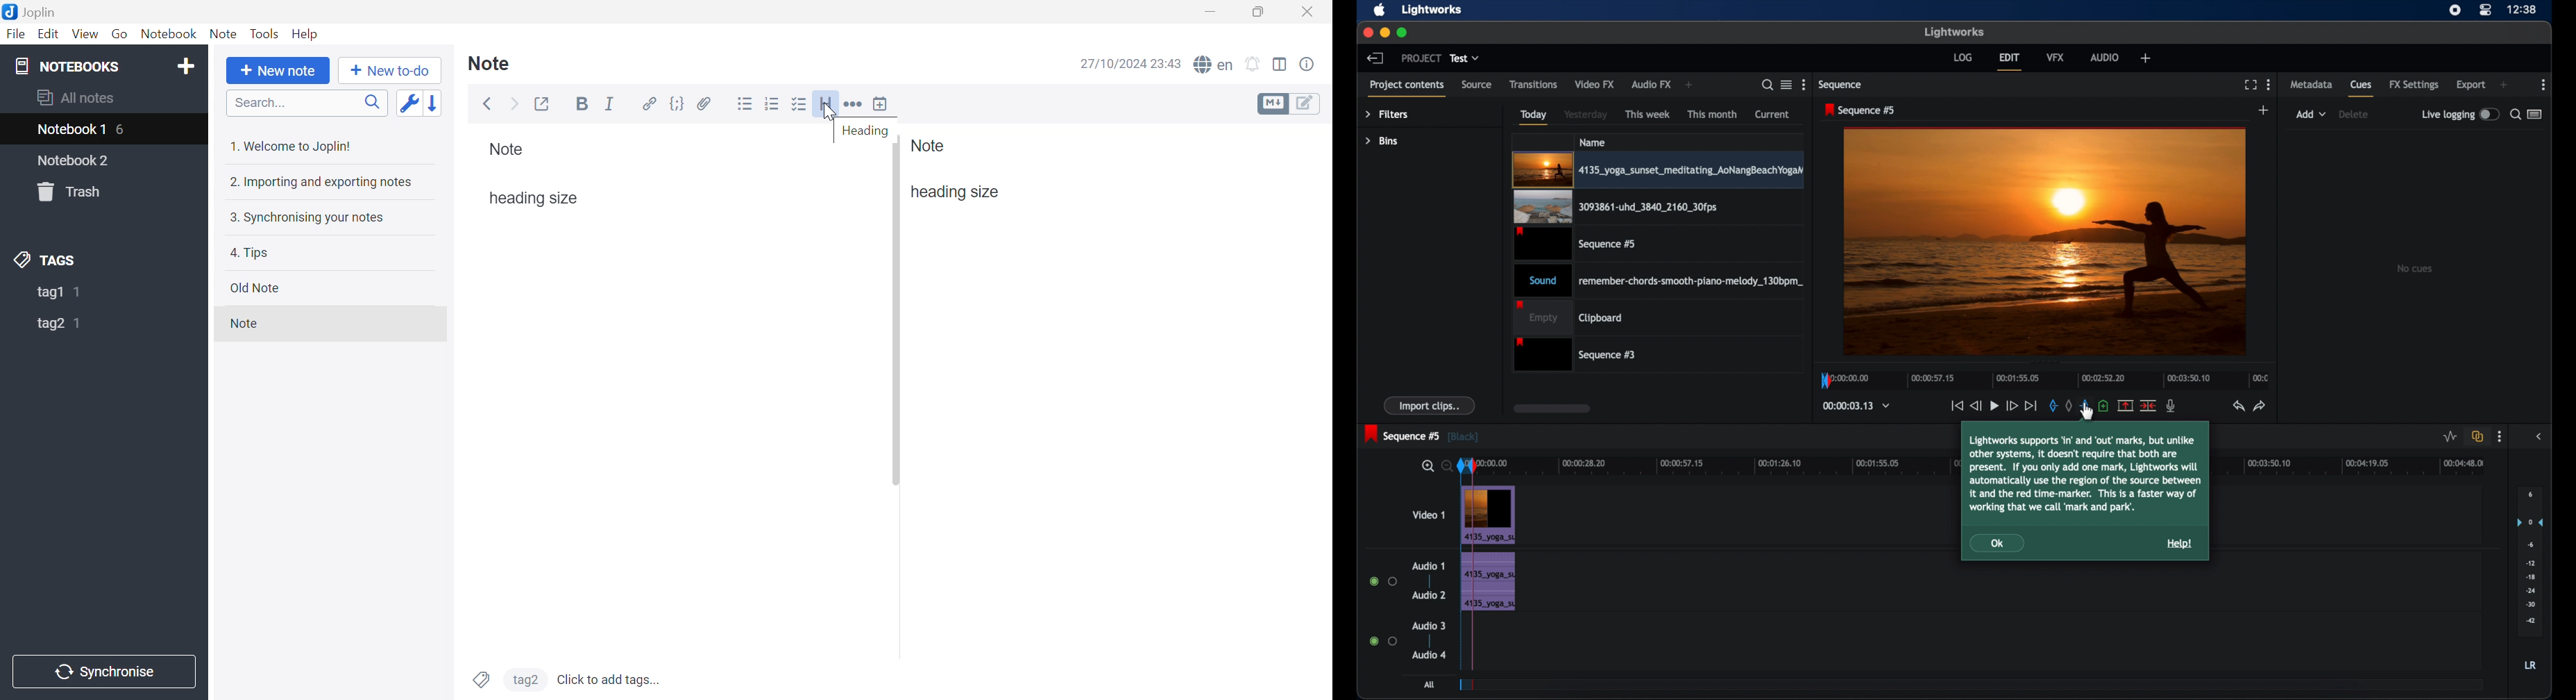  Describe the element at coordinates (80, 292) in the screenshot. I see `1` at that location.